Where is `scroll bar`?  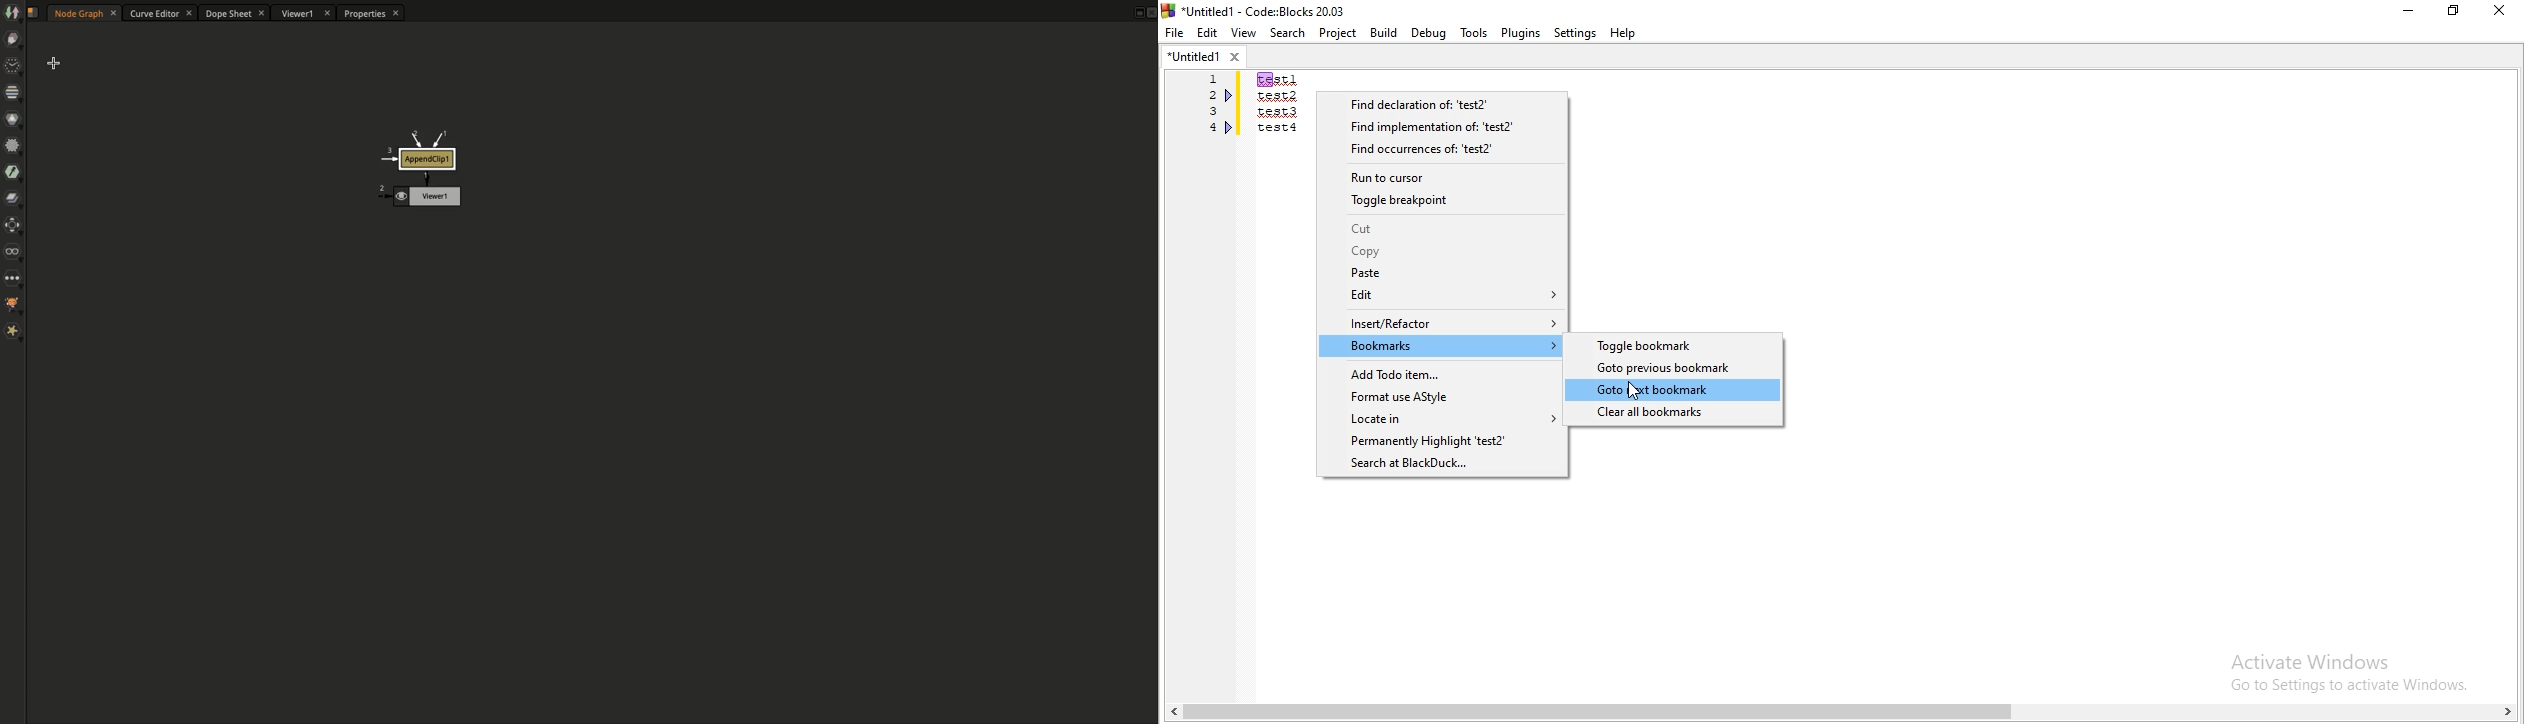 scroll bar is located at coordinates (1841, 713).